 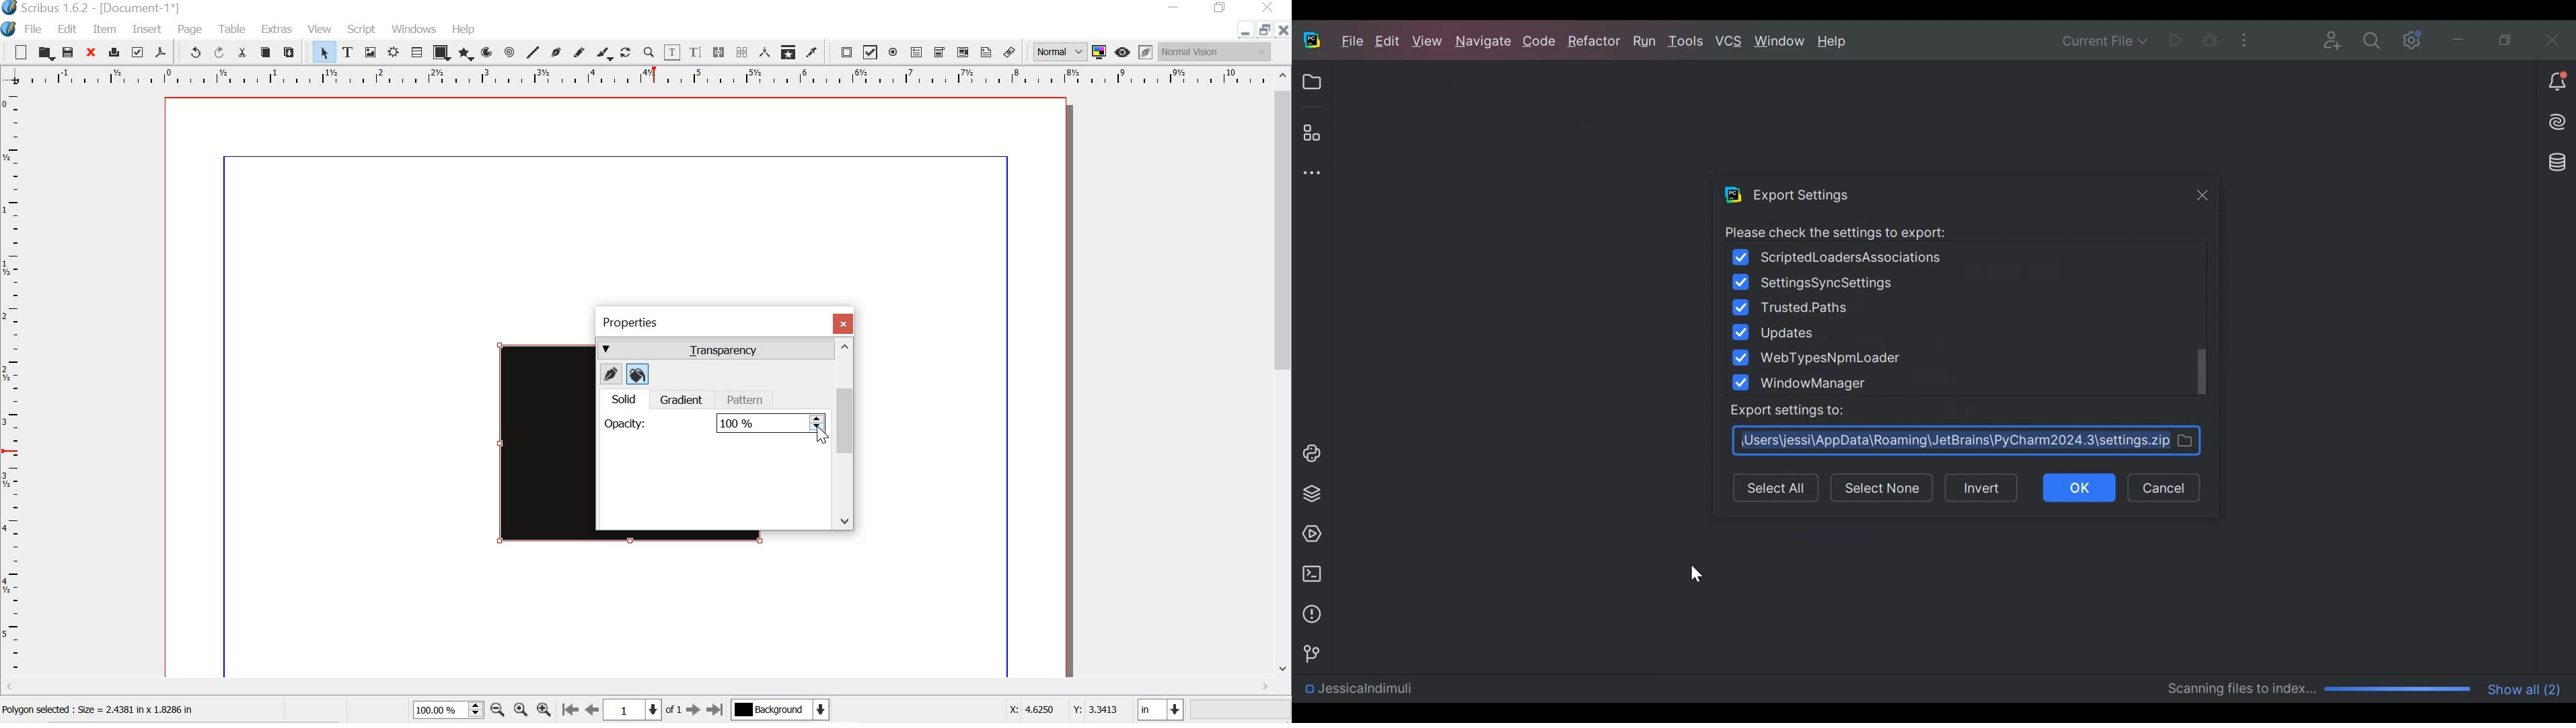 What do you see at coordinates (766, 423) in the screenshot?
I see `70% opacity` at bounding box center [766, 423].